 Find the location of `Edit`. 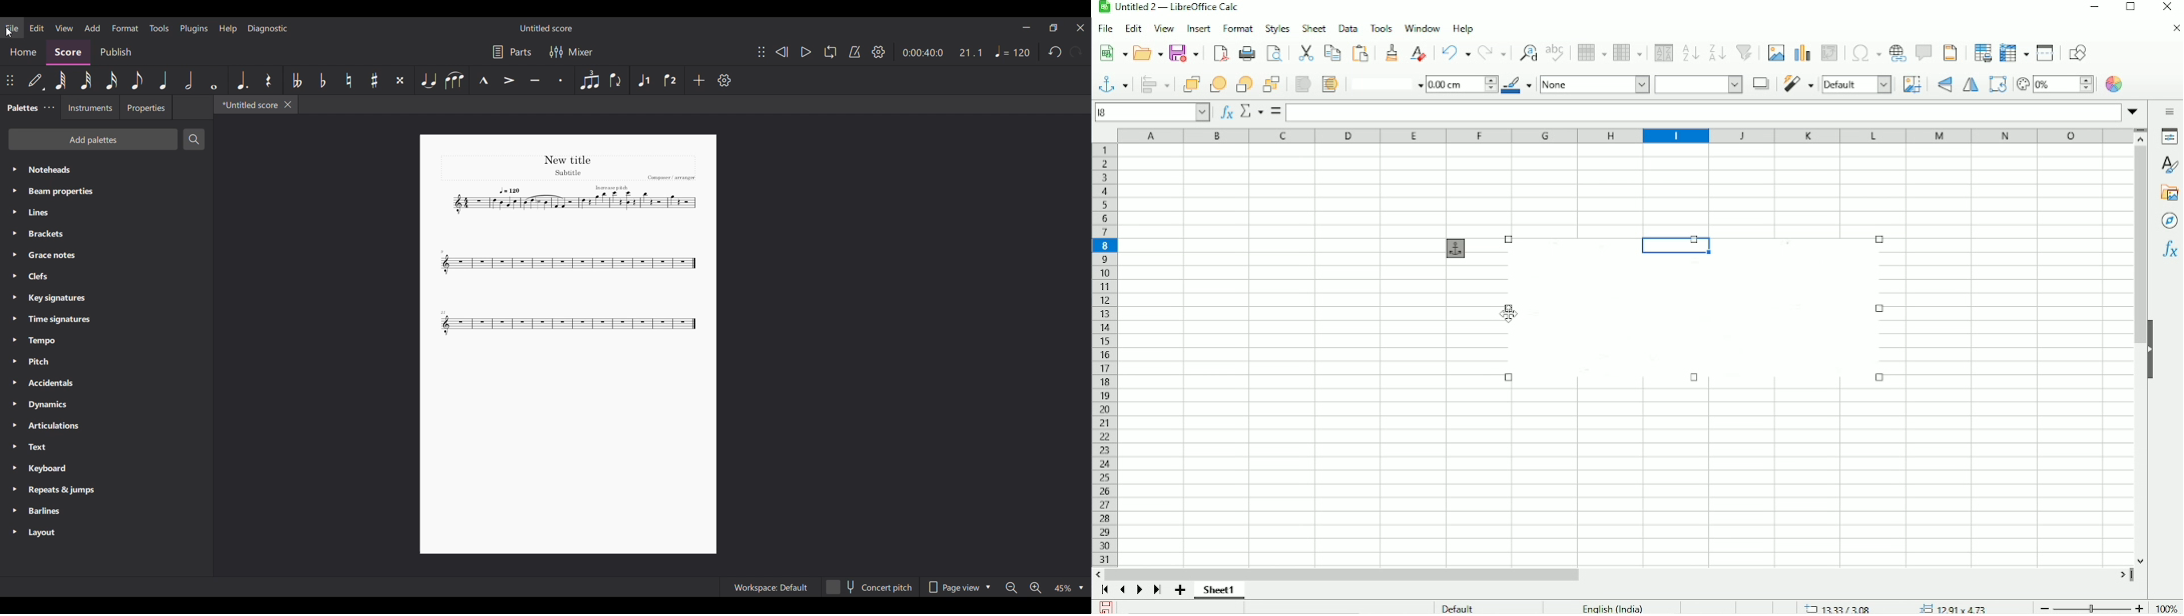

Edit is located at coordinates (1133, 29).